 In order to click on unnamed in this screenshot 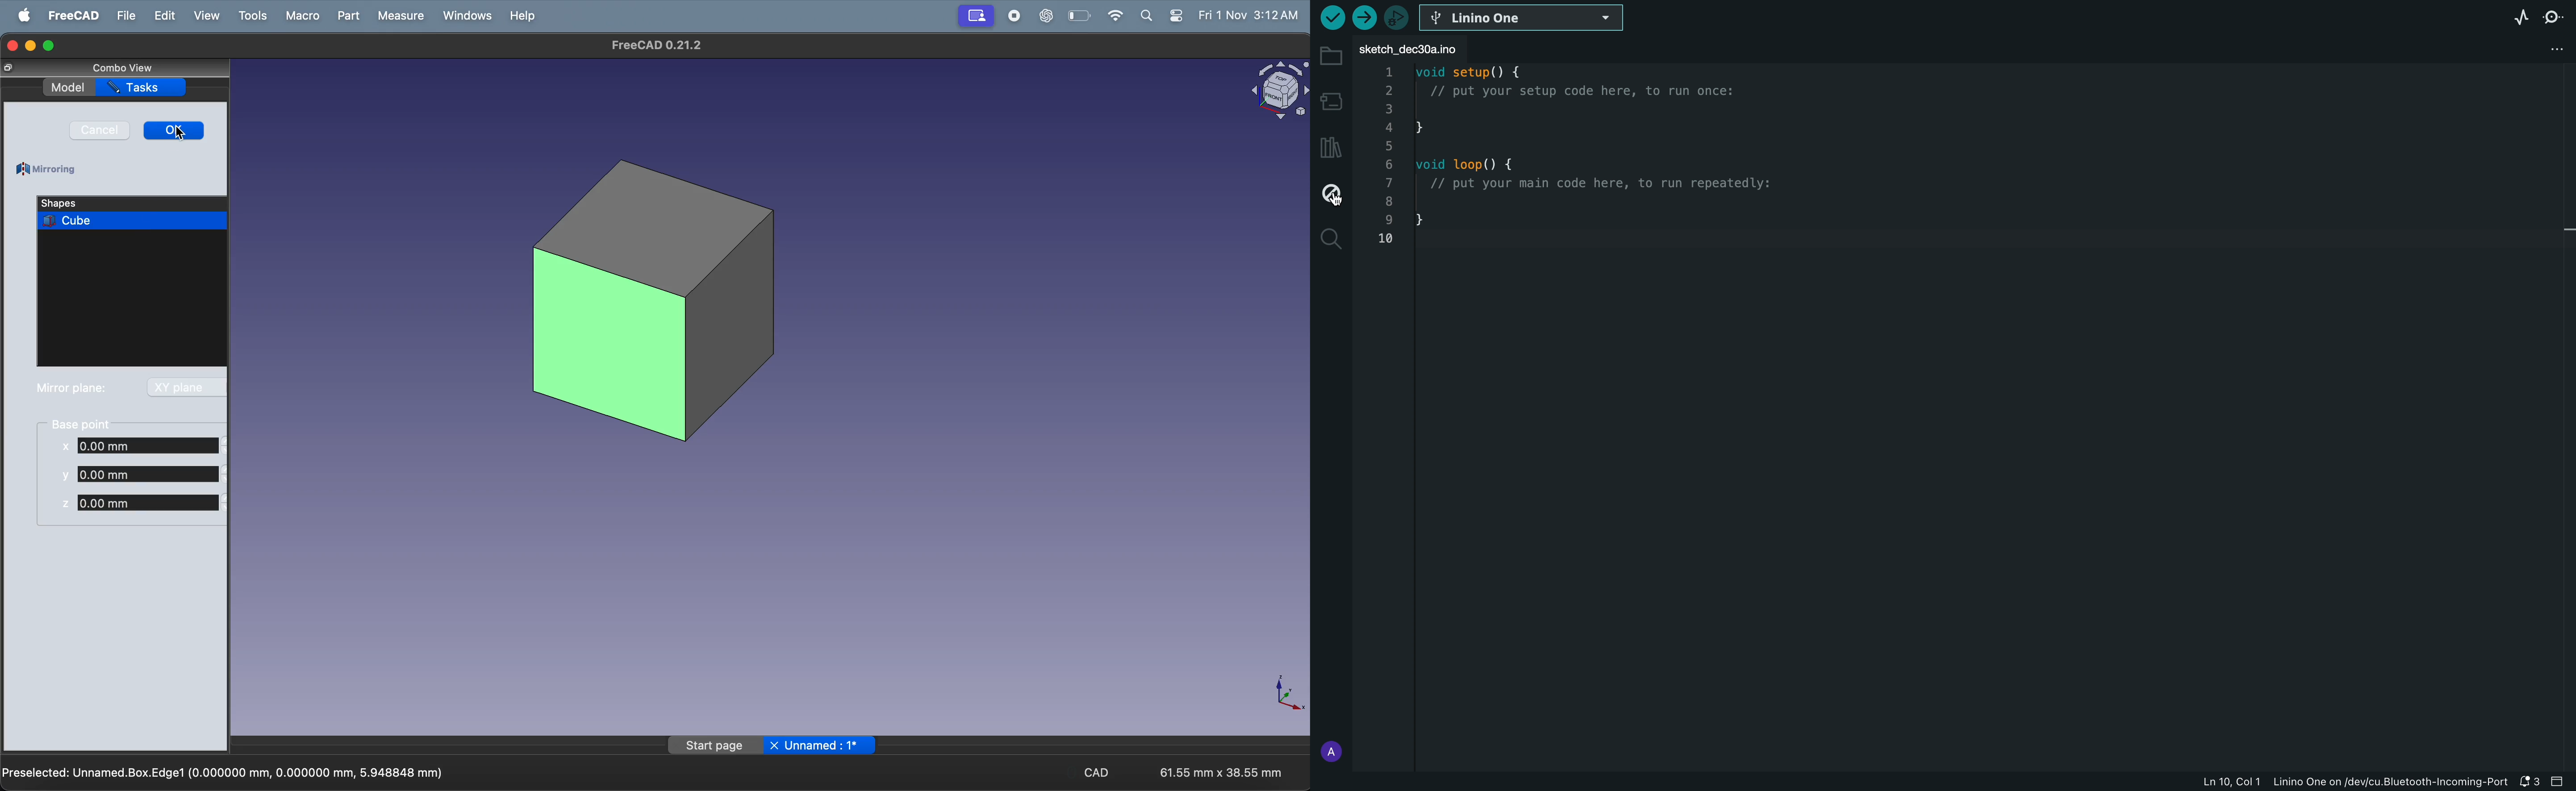, I will do `click(825, 746)`.